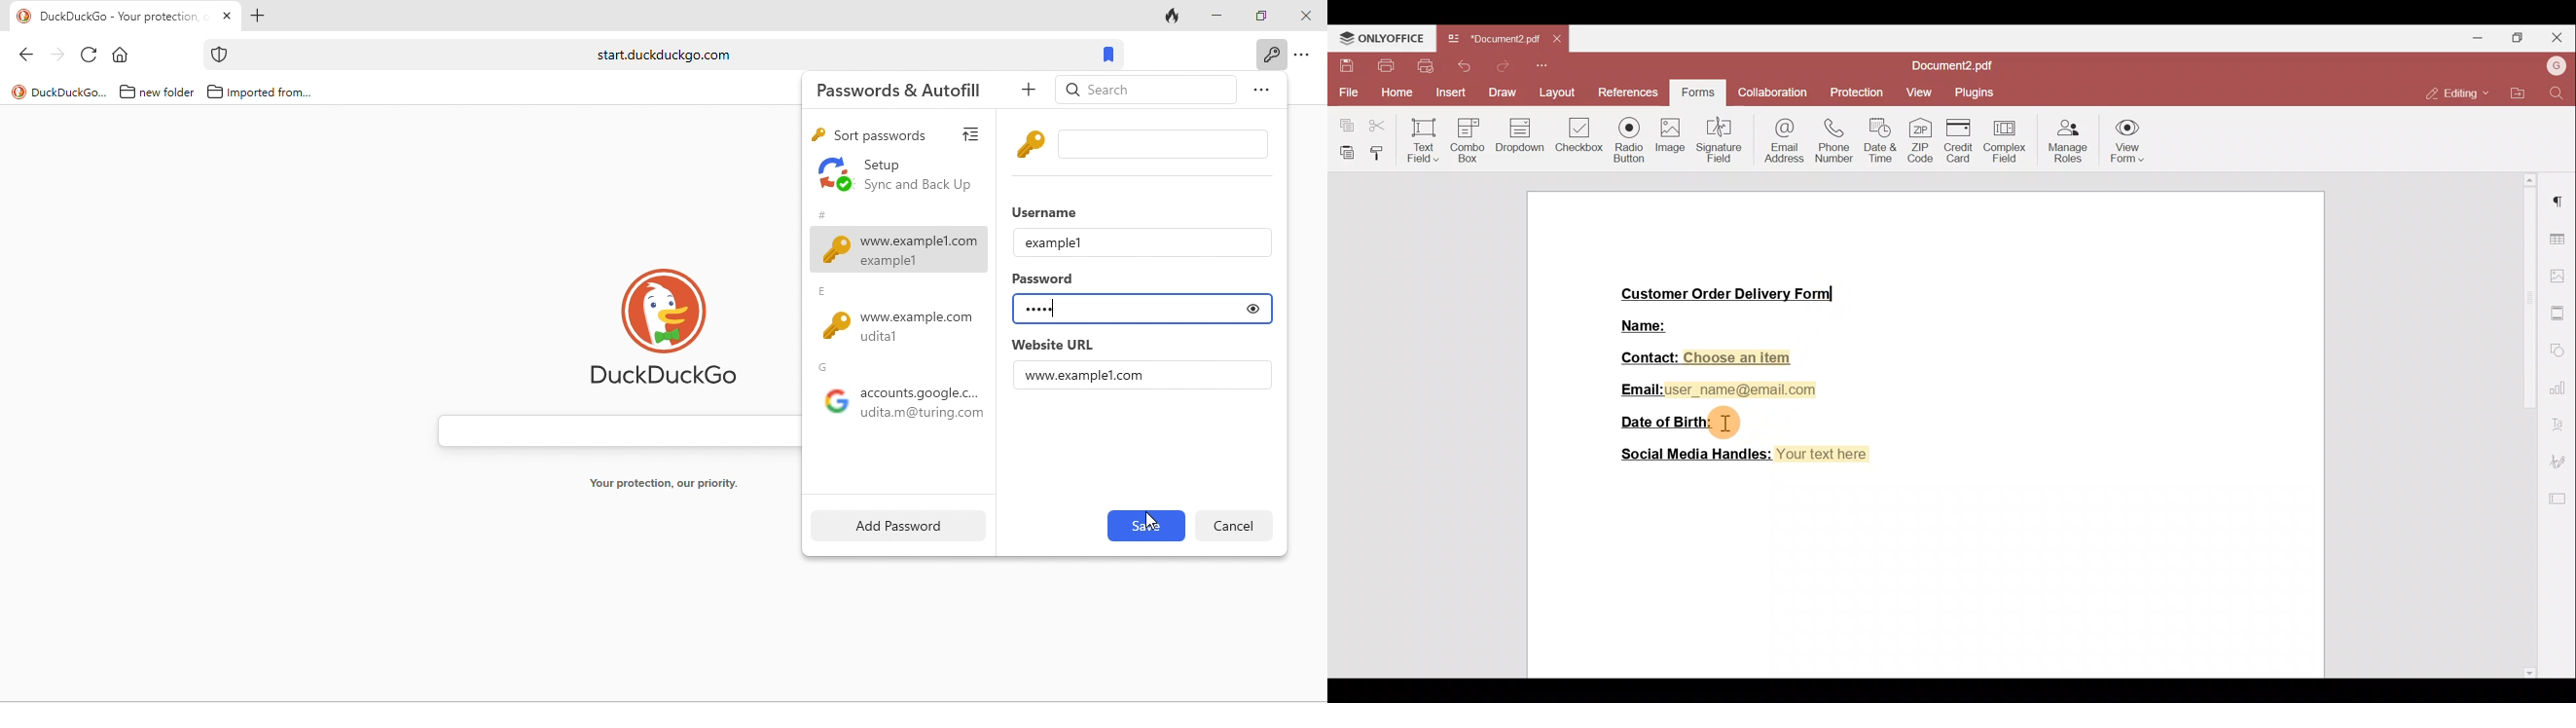  What do you see at coordinates (126, 17) in the screenshot?
I see `DuckDuckGo - Your protection` at bounding box center [126, 17].